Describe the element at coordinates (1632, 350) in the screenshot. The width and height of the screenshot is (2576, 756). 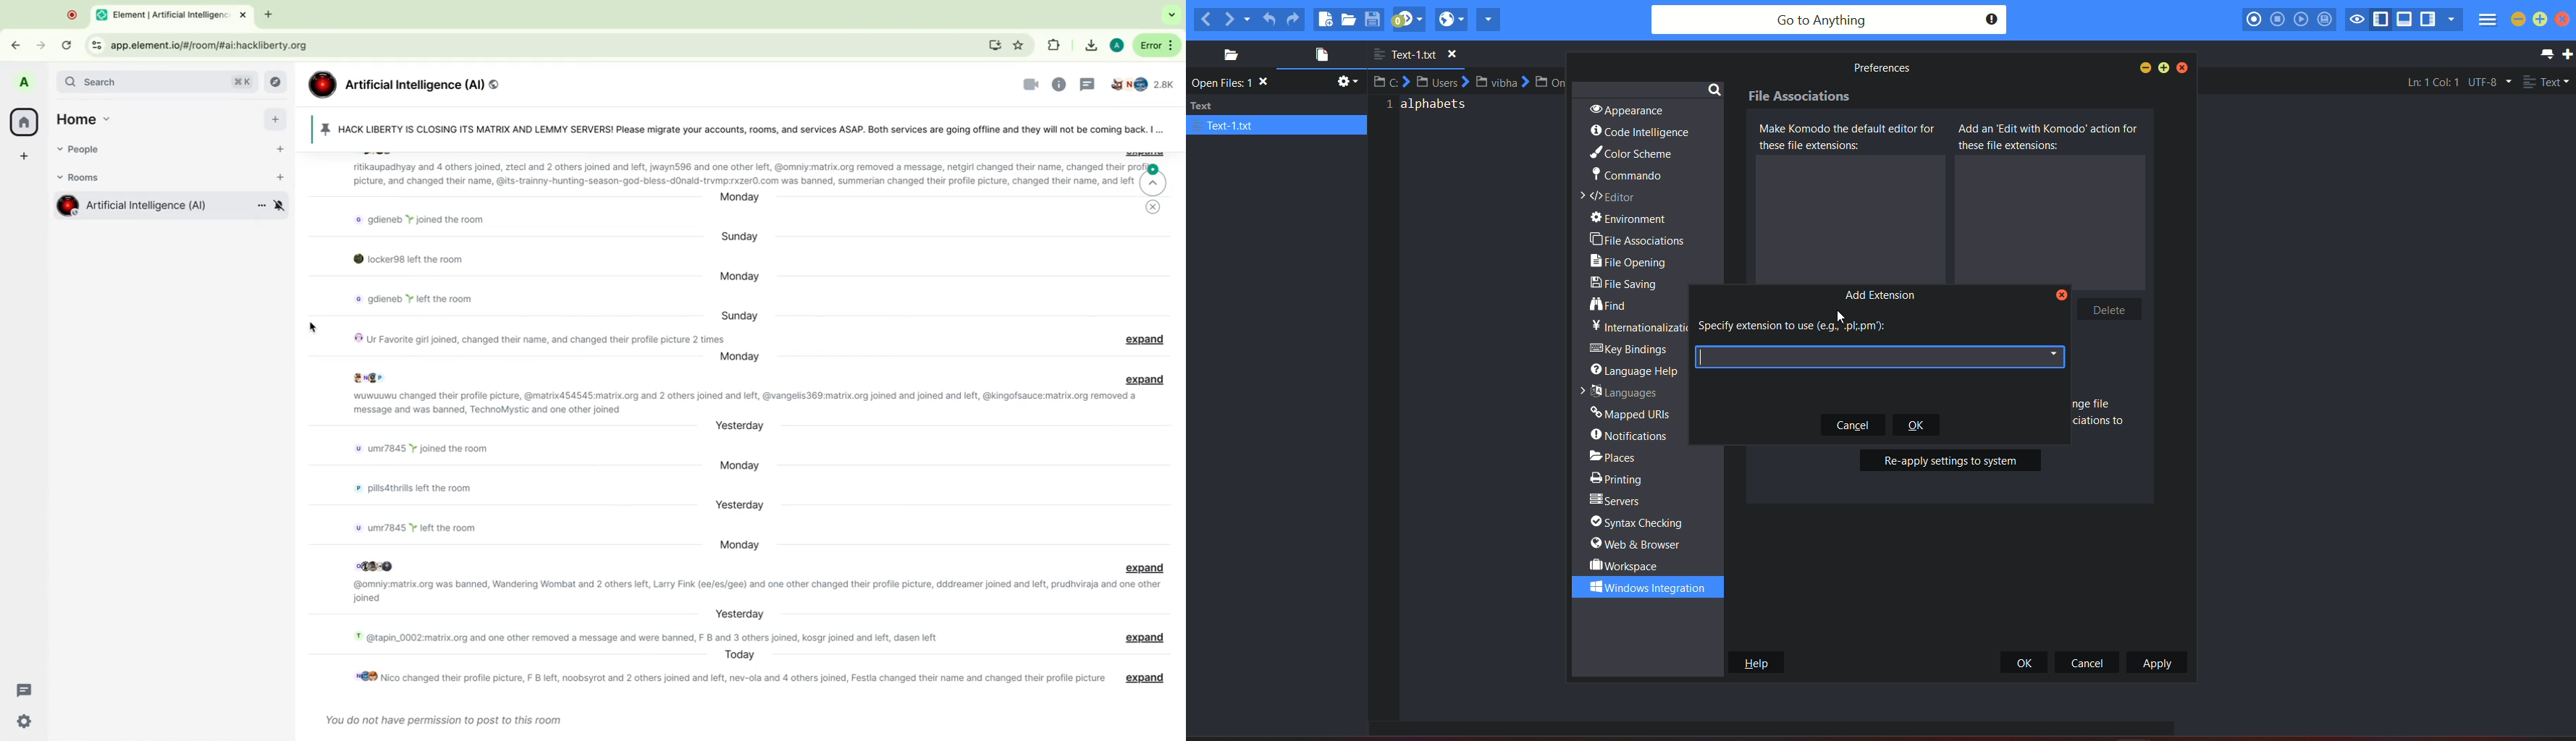
I see `key bridges` at that location.